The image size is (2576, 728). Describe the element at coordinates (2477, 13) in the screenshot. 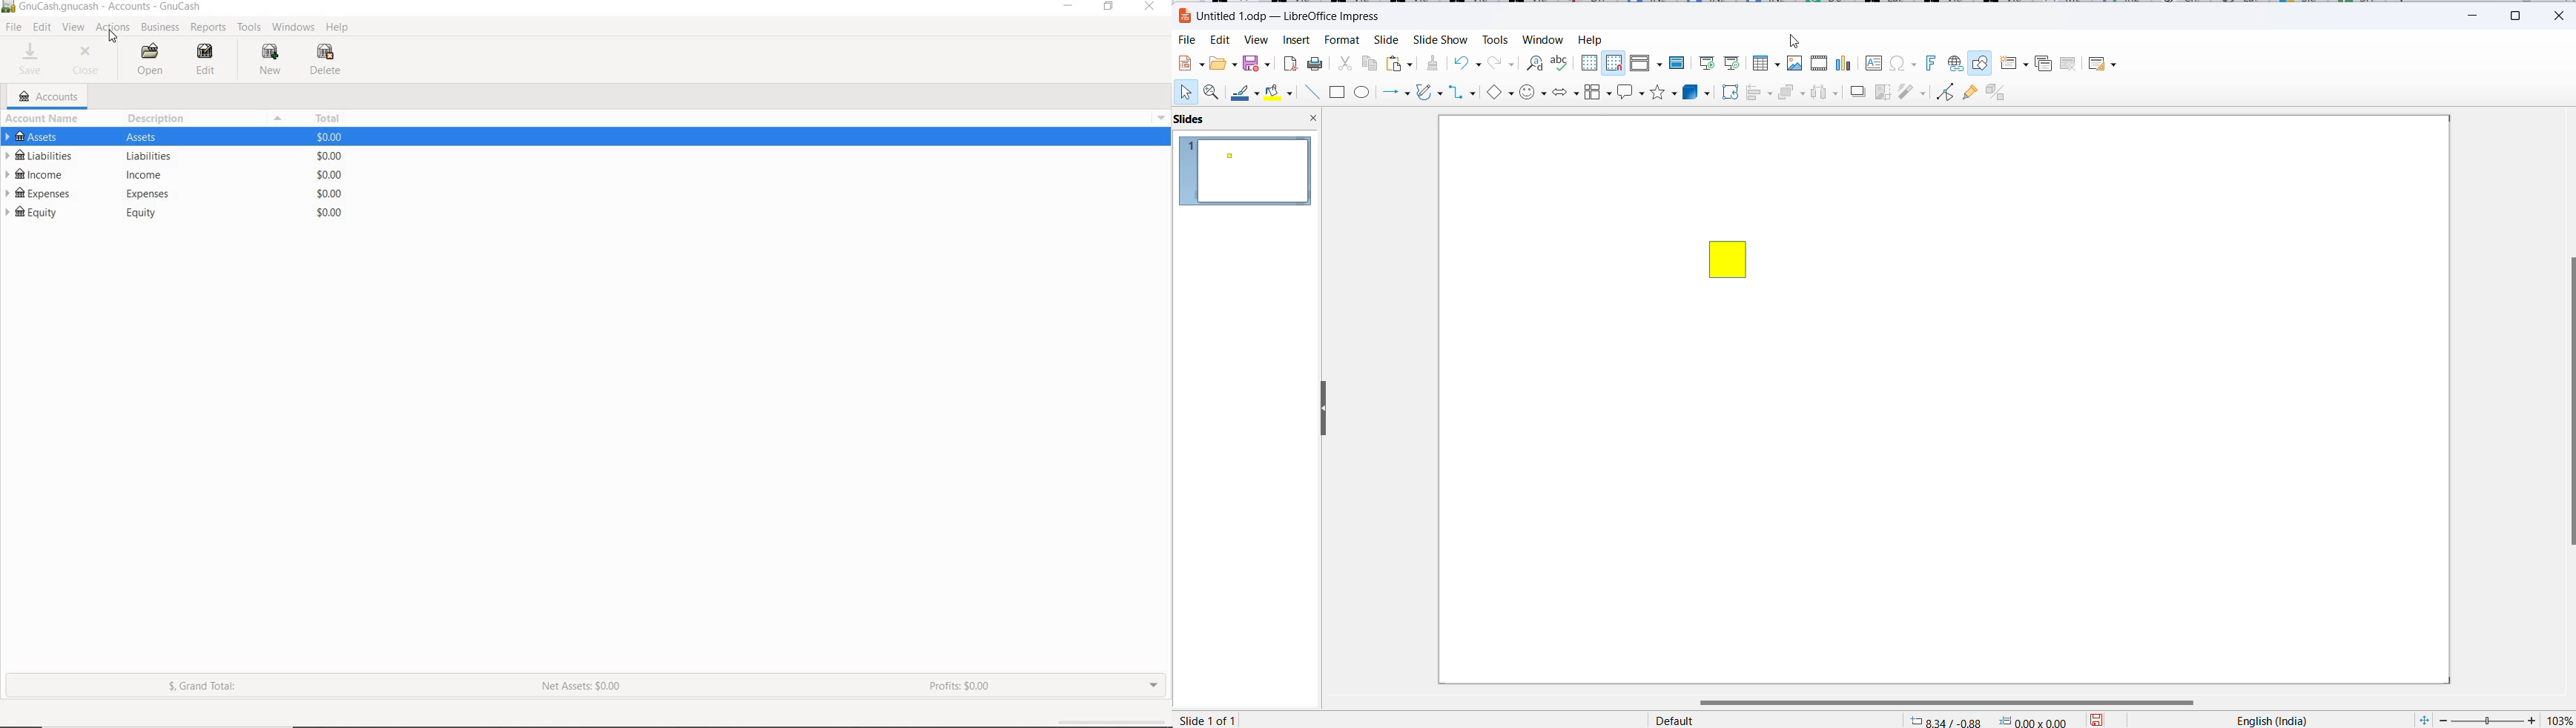

I see `minimize` at that location.